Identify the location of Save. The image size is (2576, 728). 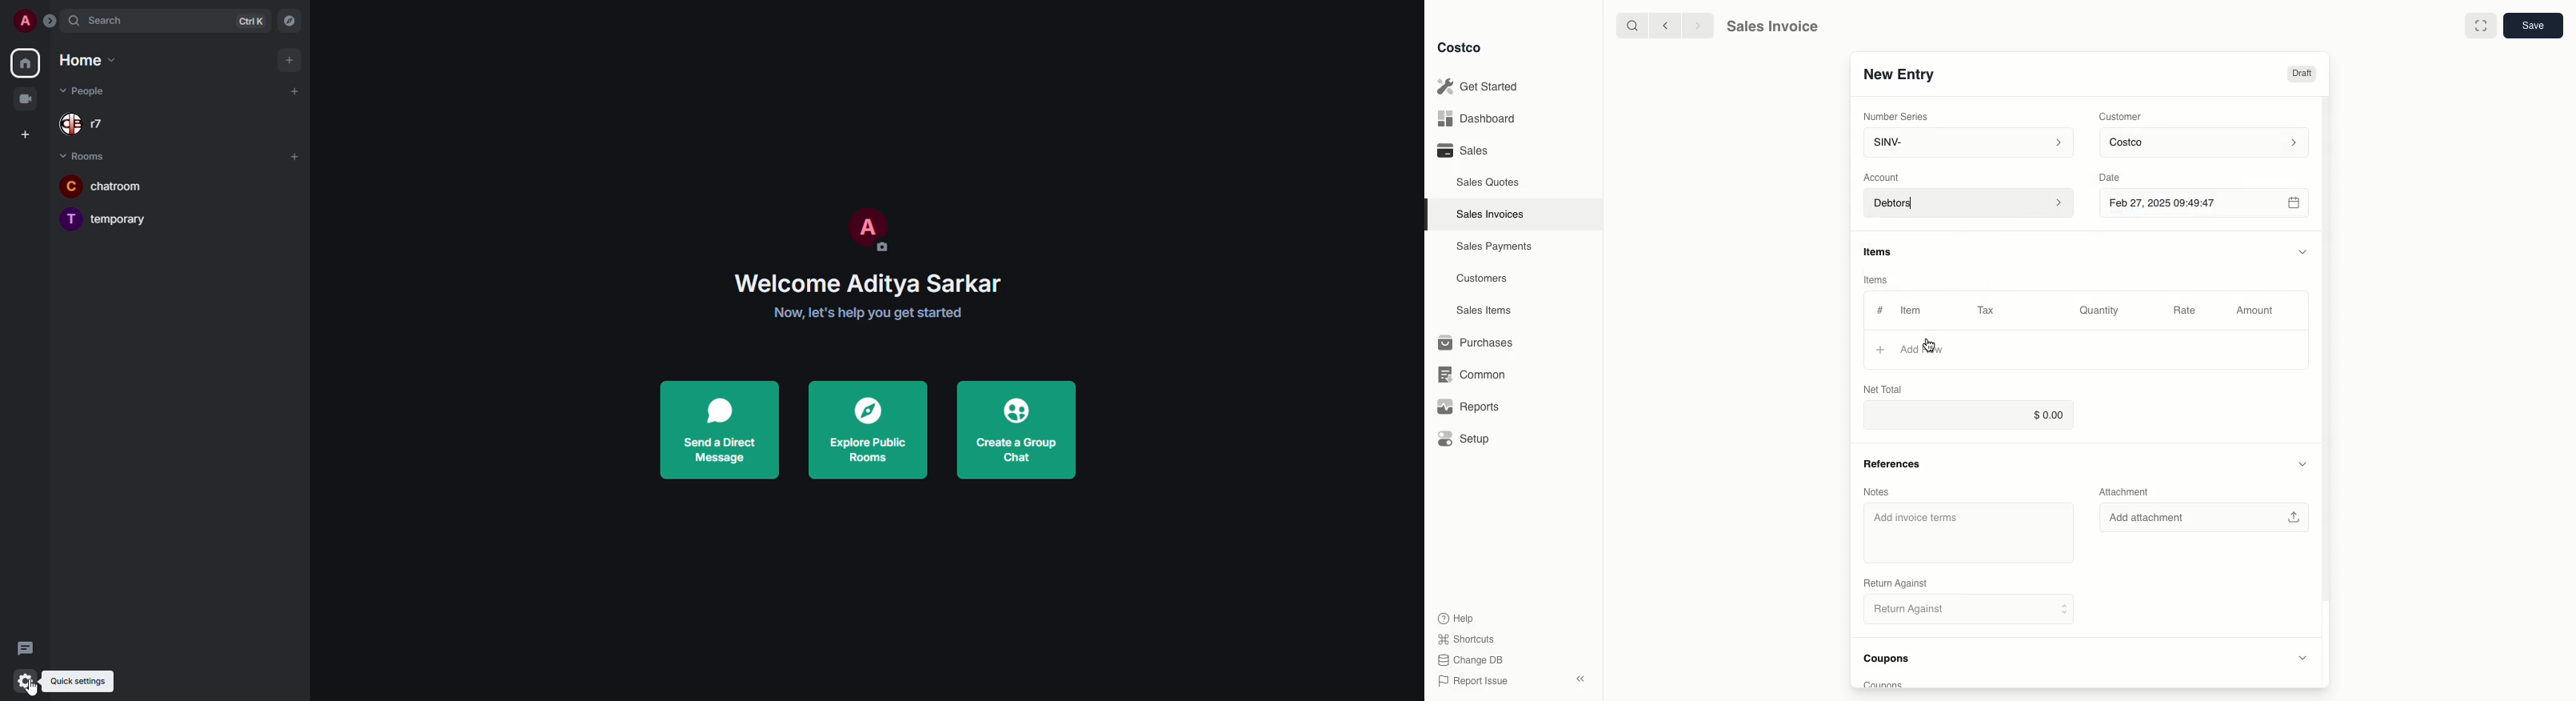
(2532, 26).